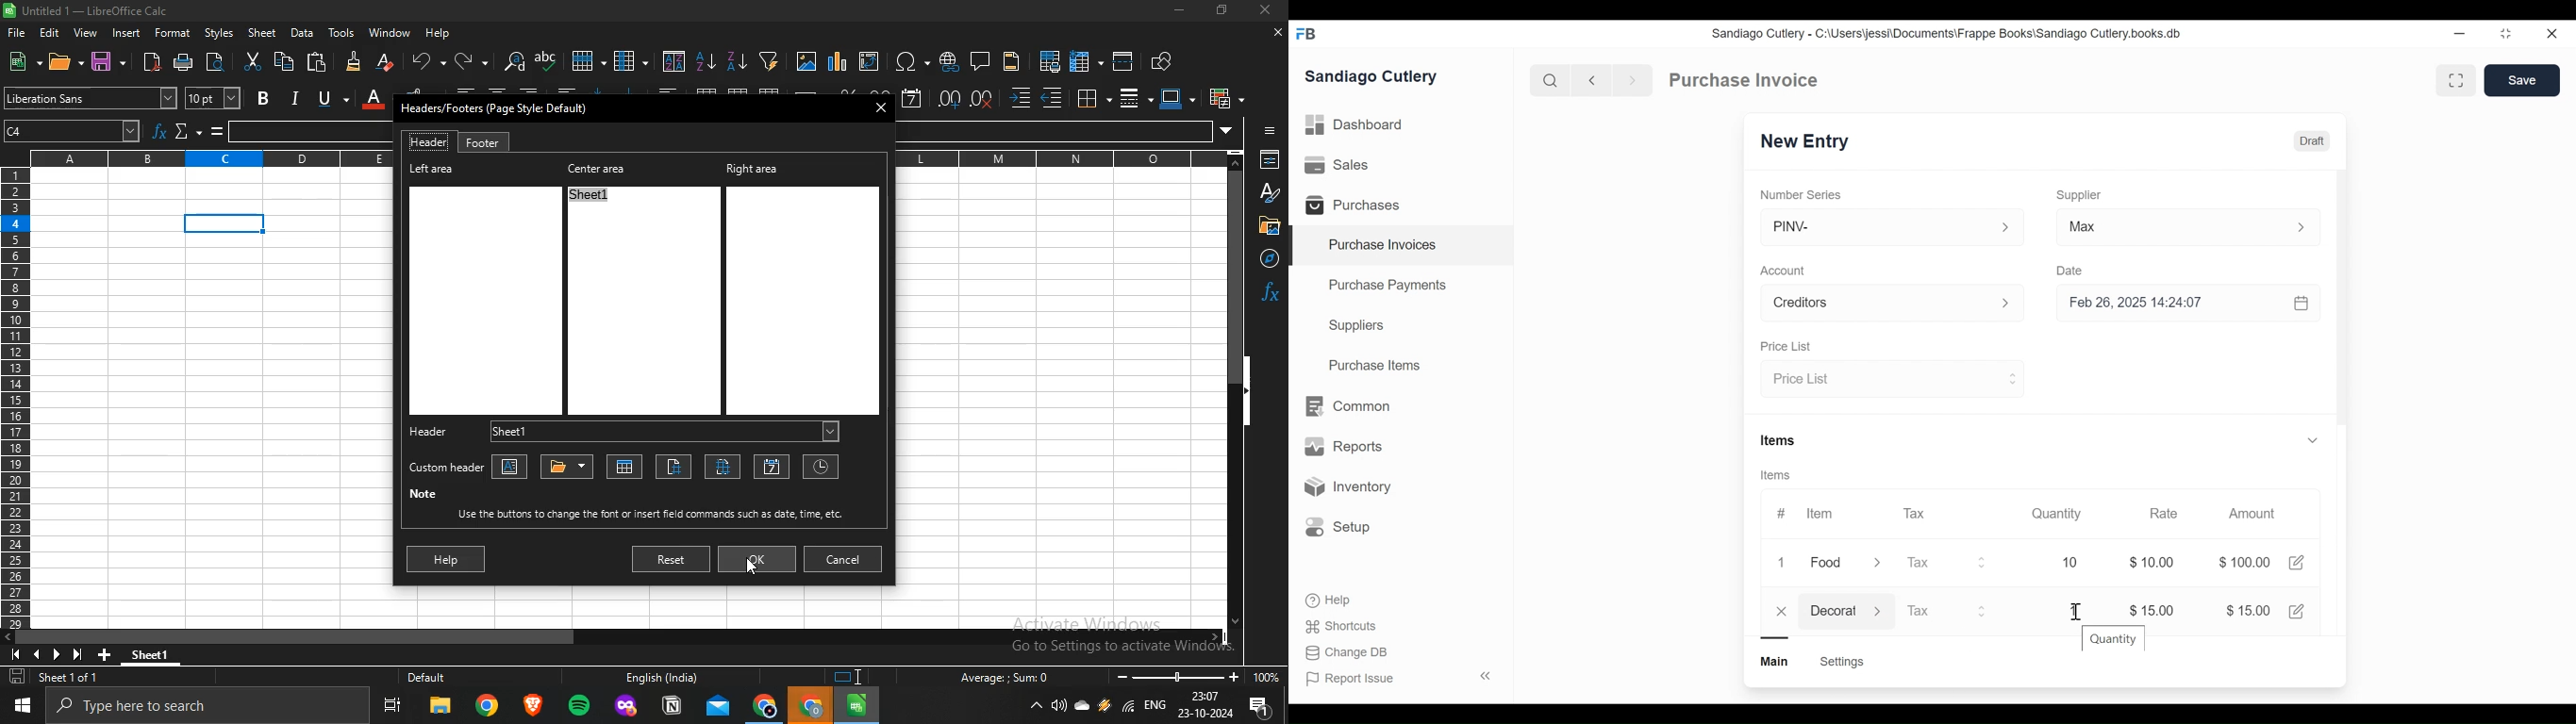  What do you see at coordinates (950, 99) in the screenshot?
I see `add decimal place` at bounding box center [950, 99].